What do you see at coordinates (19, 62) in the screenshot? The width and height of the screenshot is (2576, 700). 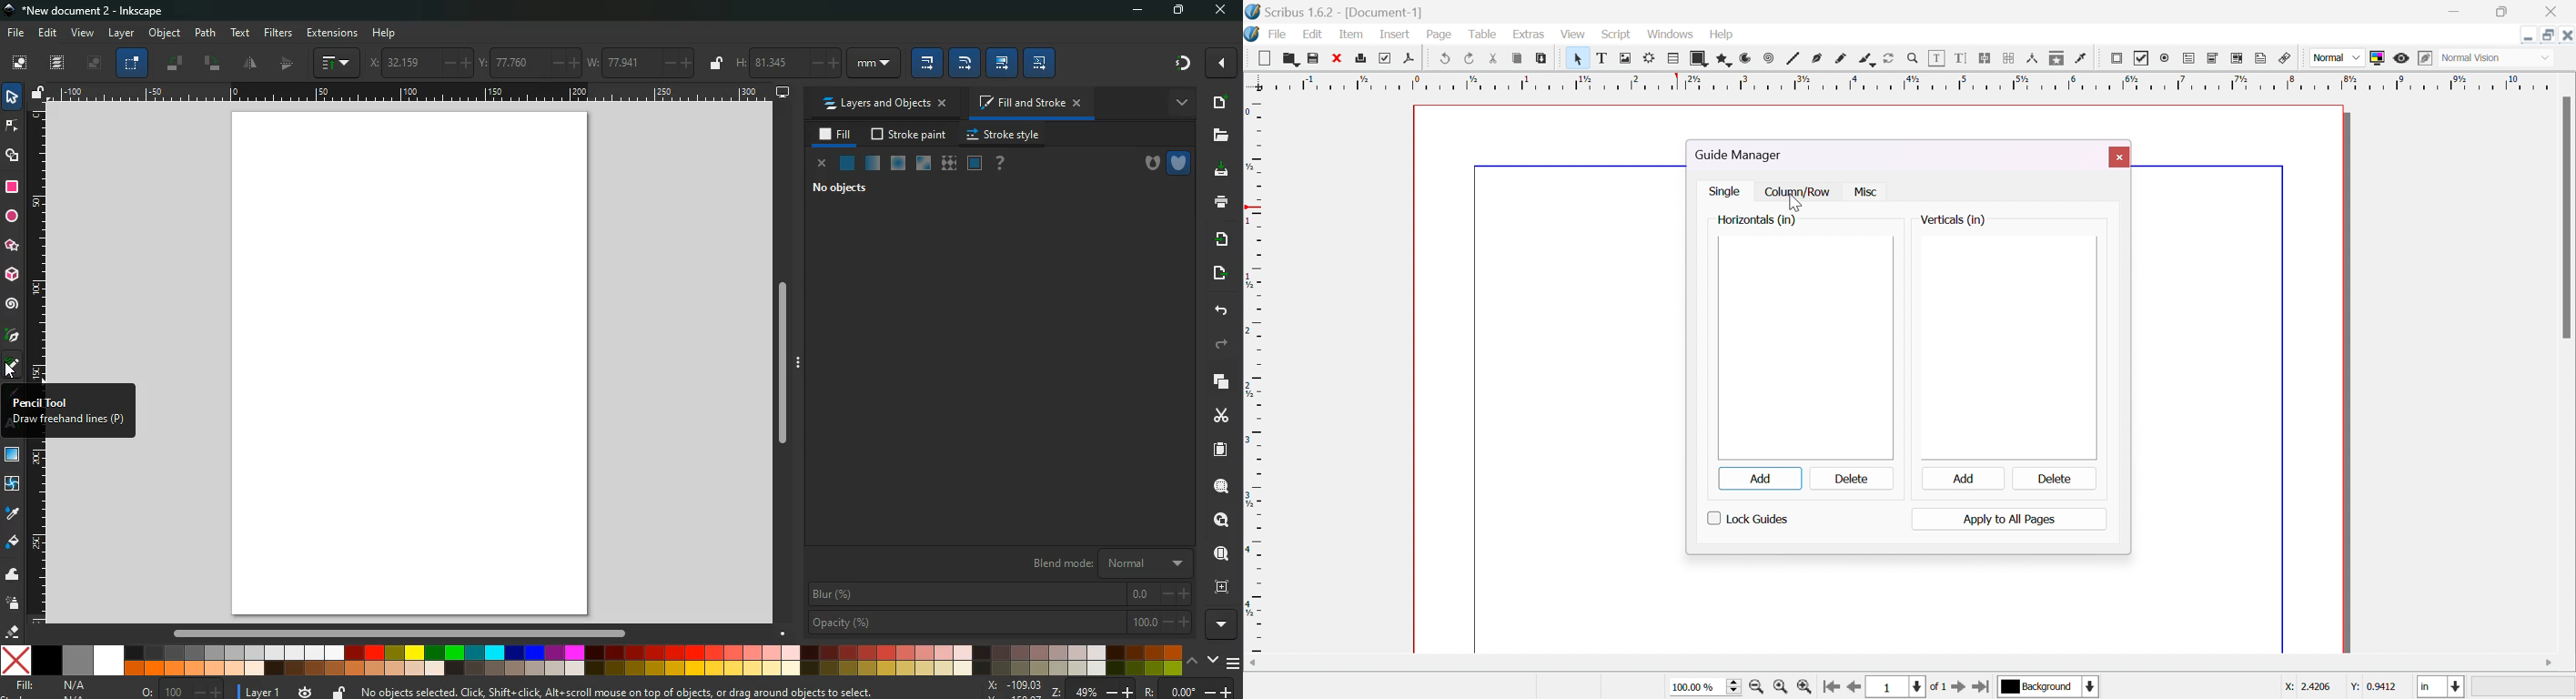 I see `photo` at bounding box center [19, 62].